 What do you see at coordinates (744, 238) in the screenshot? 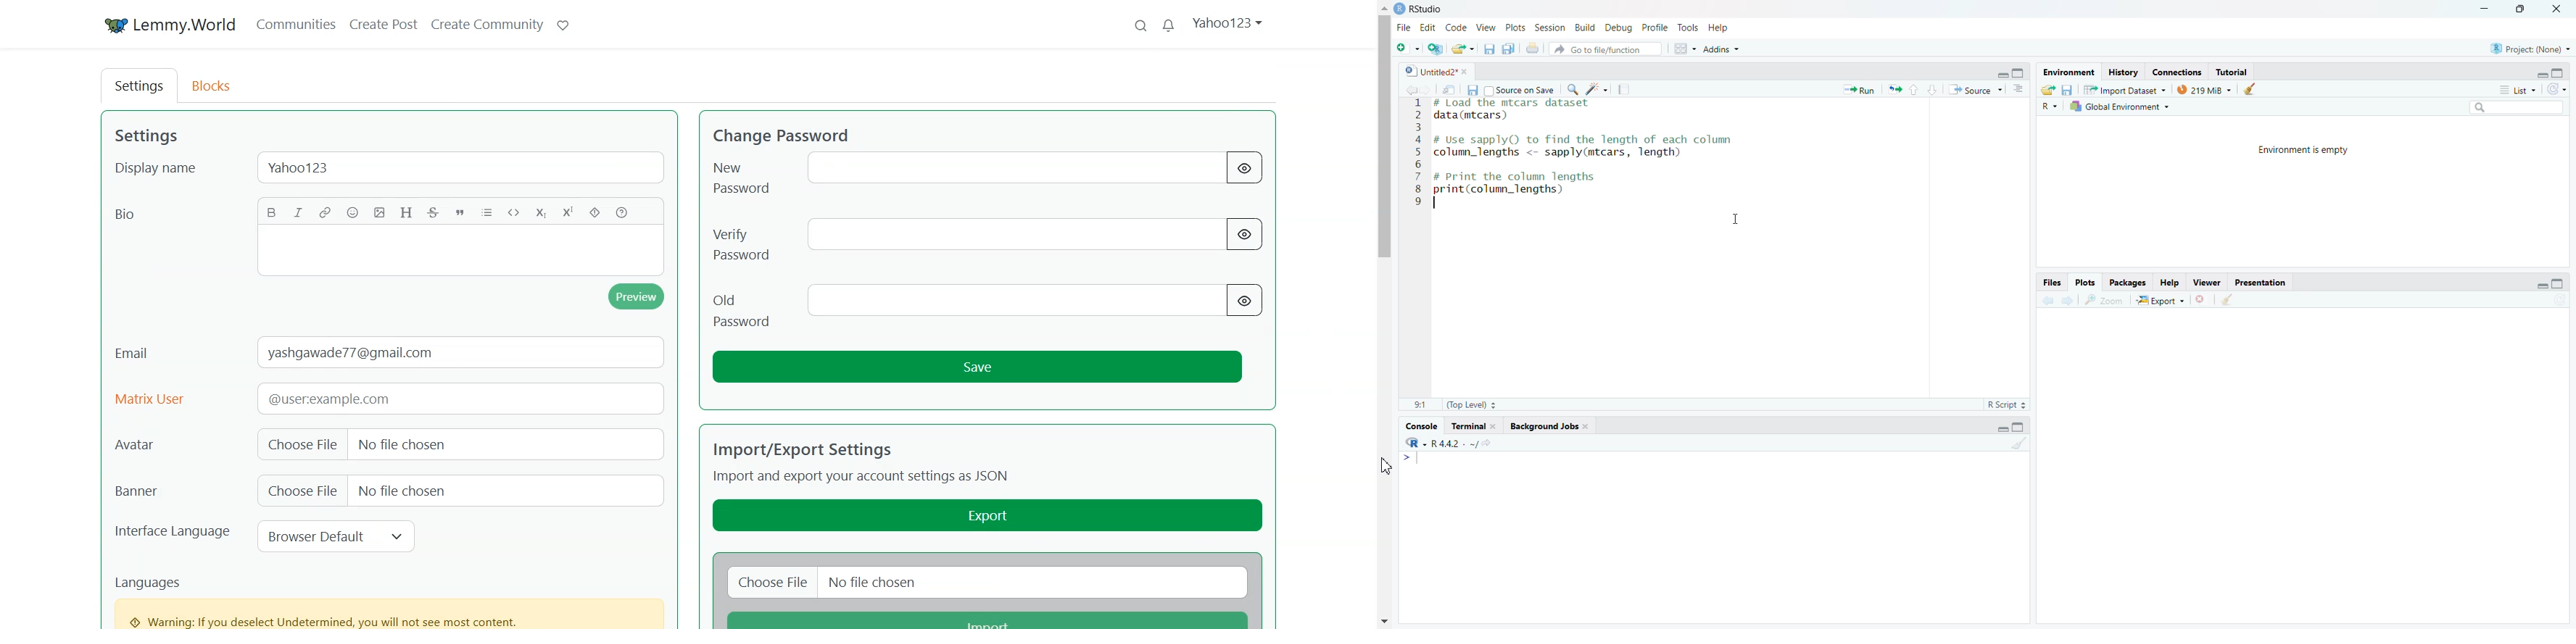
I see `Verify Password` at bounding box center [744, 238].